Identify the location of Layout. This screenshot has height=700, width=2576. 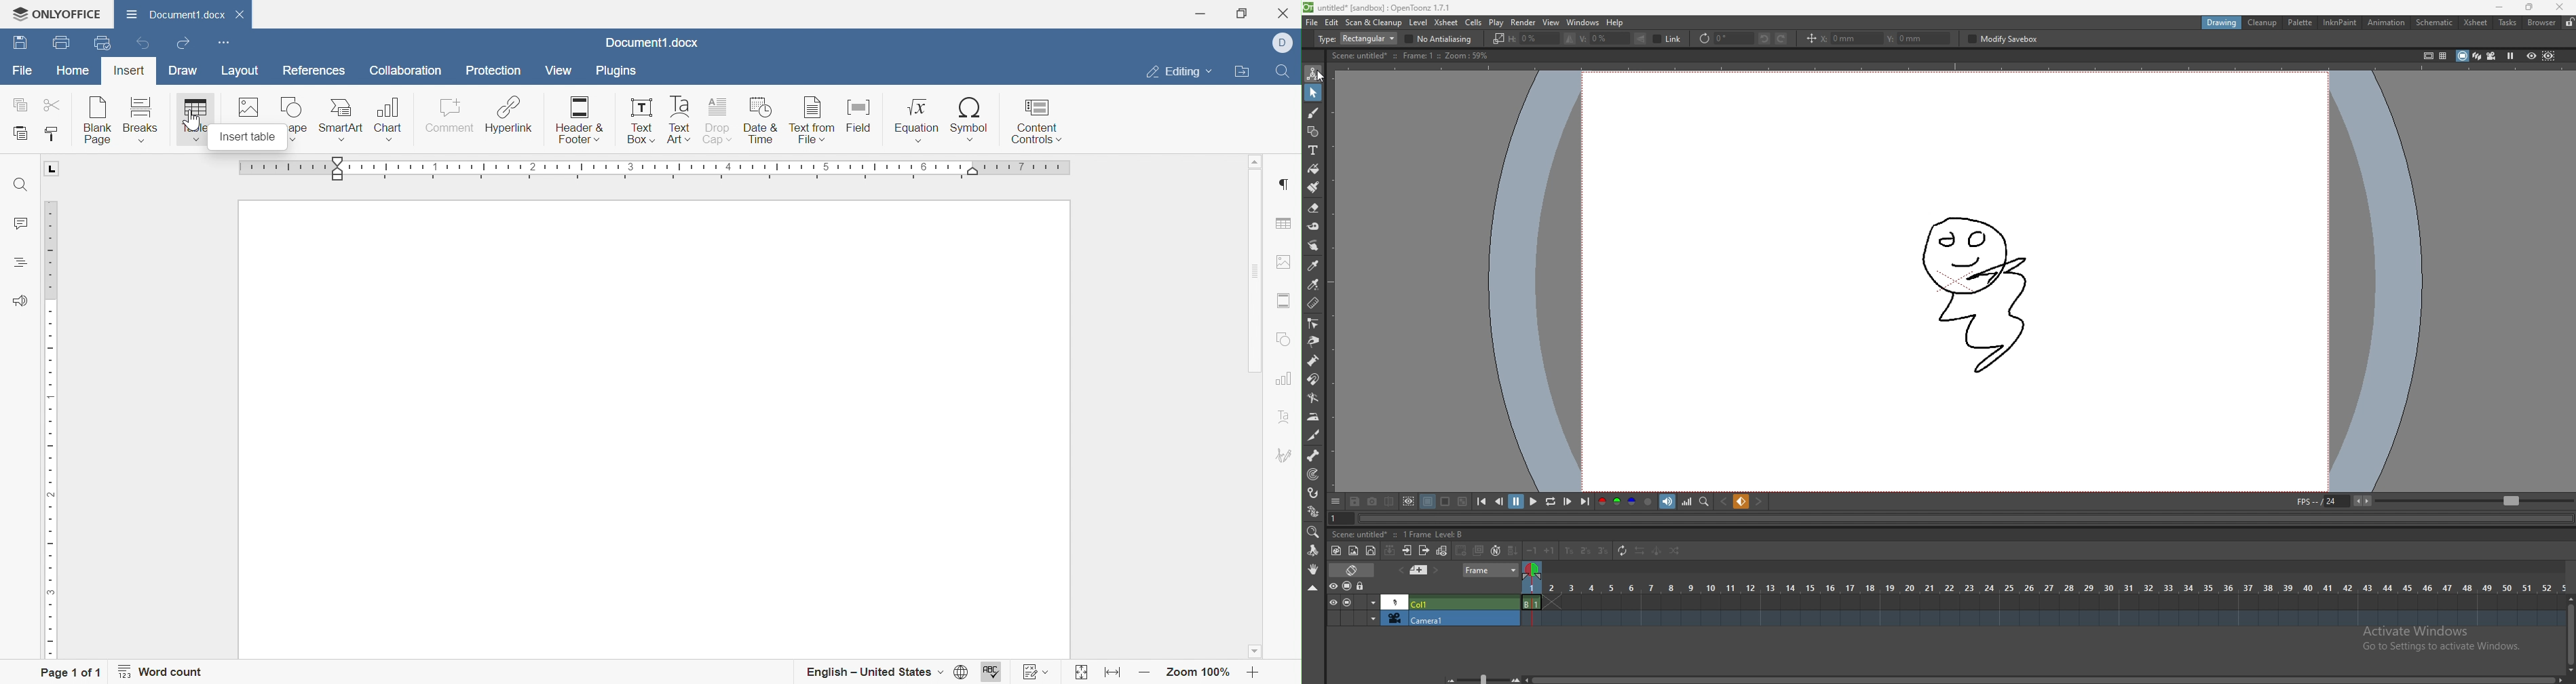
(244, 71).